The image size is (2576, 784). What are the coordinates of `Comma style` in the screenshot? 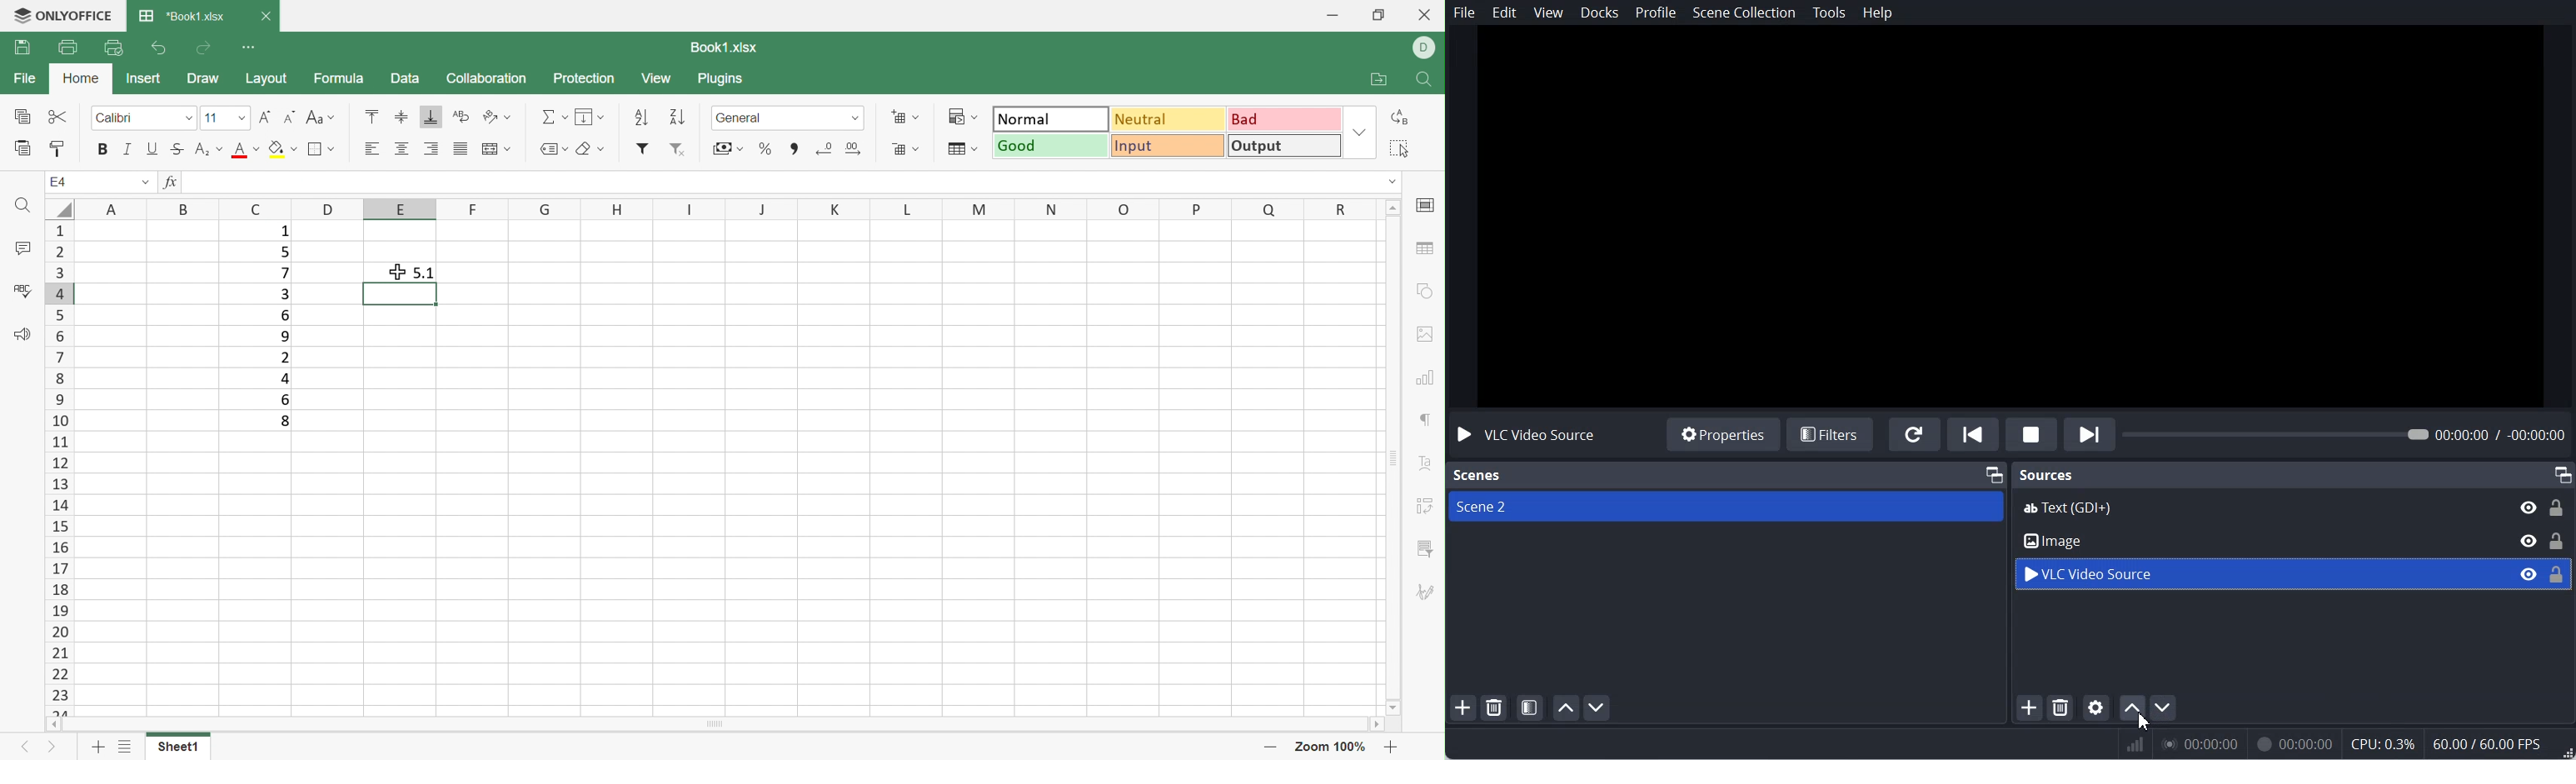 It's located at (796, 149).